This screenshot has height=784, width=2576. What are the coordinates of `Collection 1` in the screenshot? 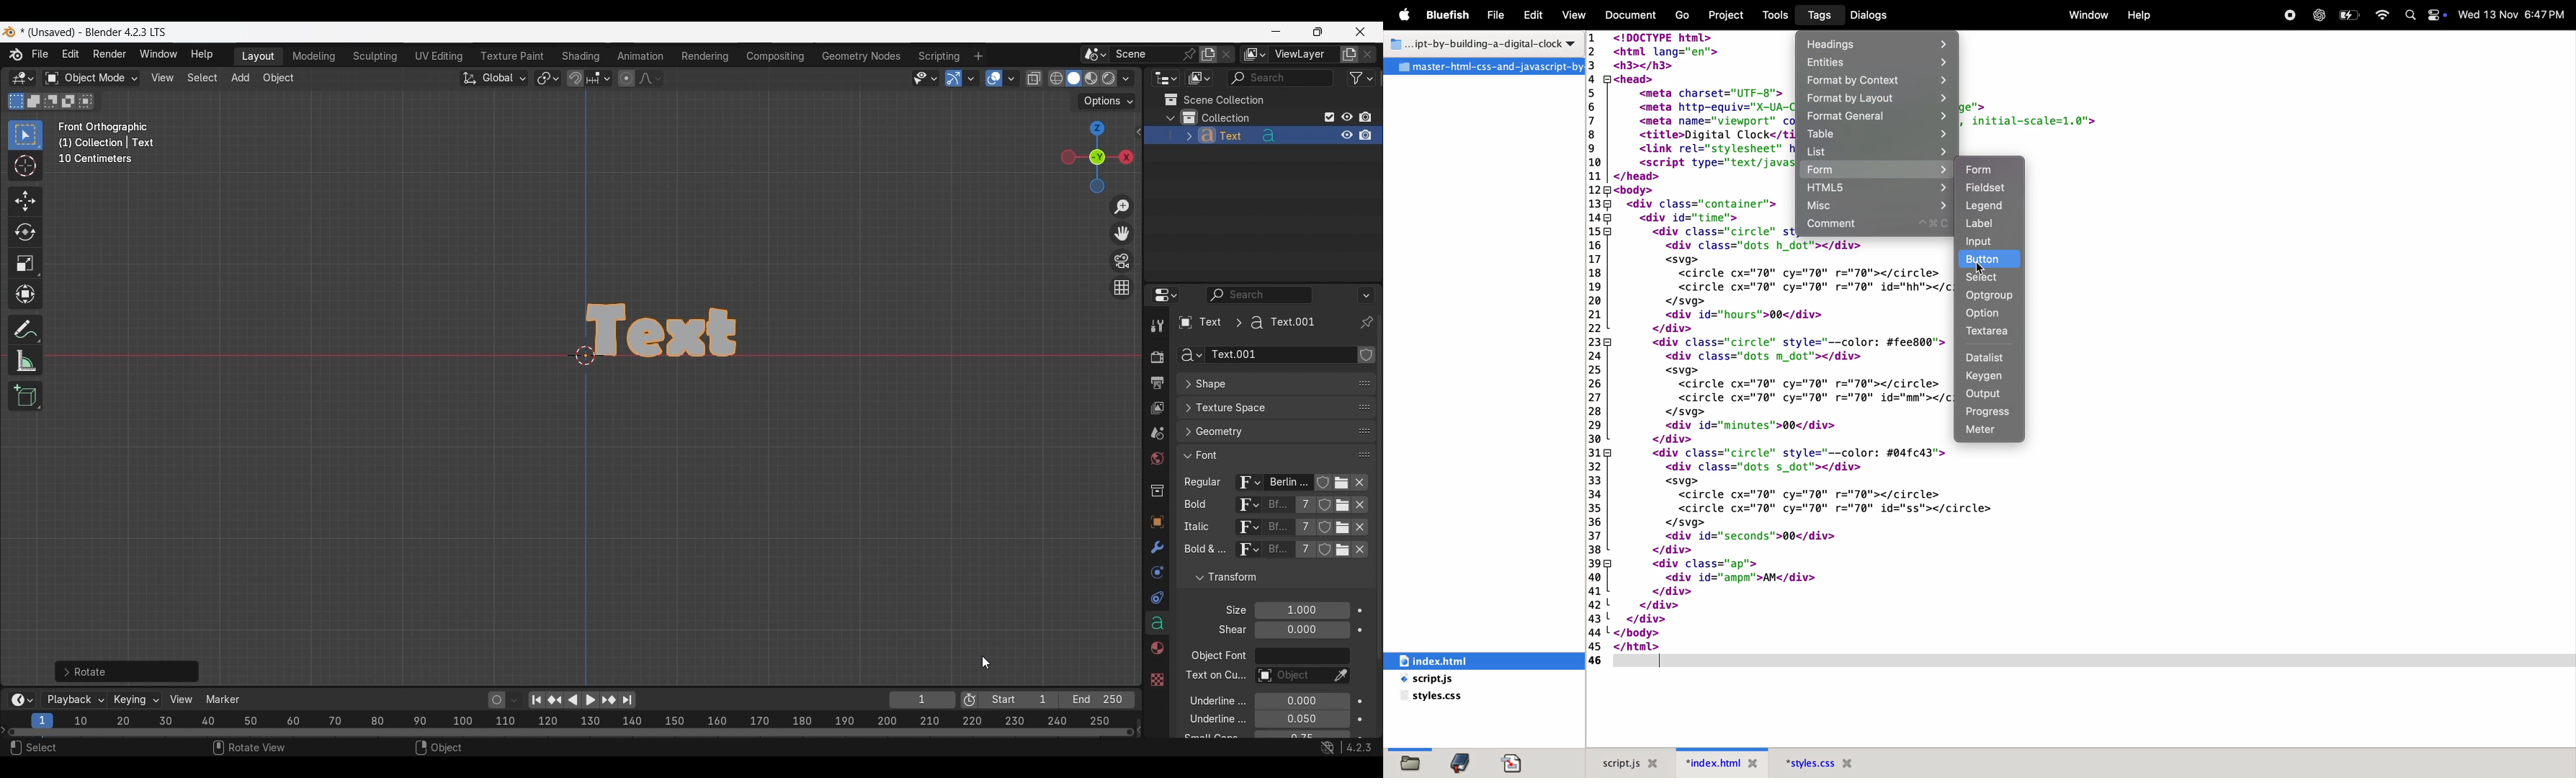 It's located at (1219, 117).